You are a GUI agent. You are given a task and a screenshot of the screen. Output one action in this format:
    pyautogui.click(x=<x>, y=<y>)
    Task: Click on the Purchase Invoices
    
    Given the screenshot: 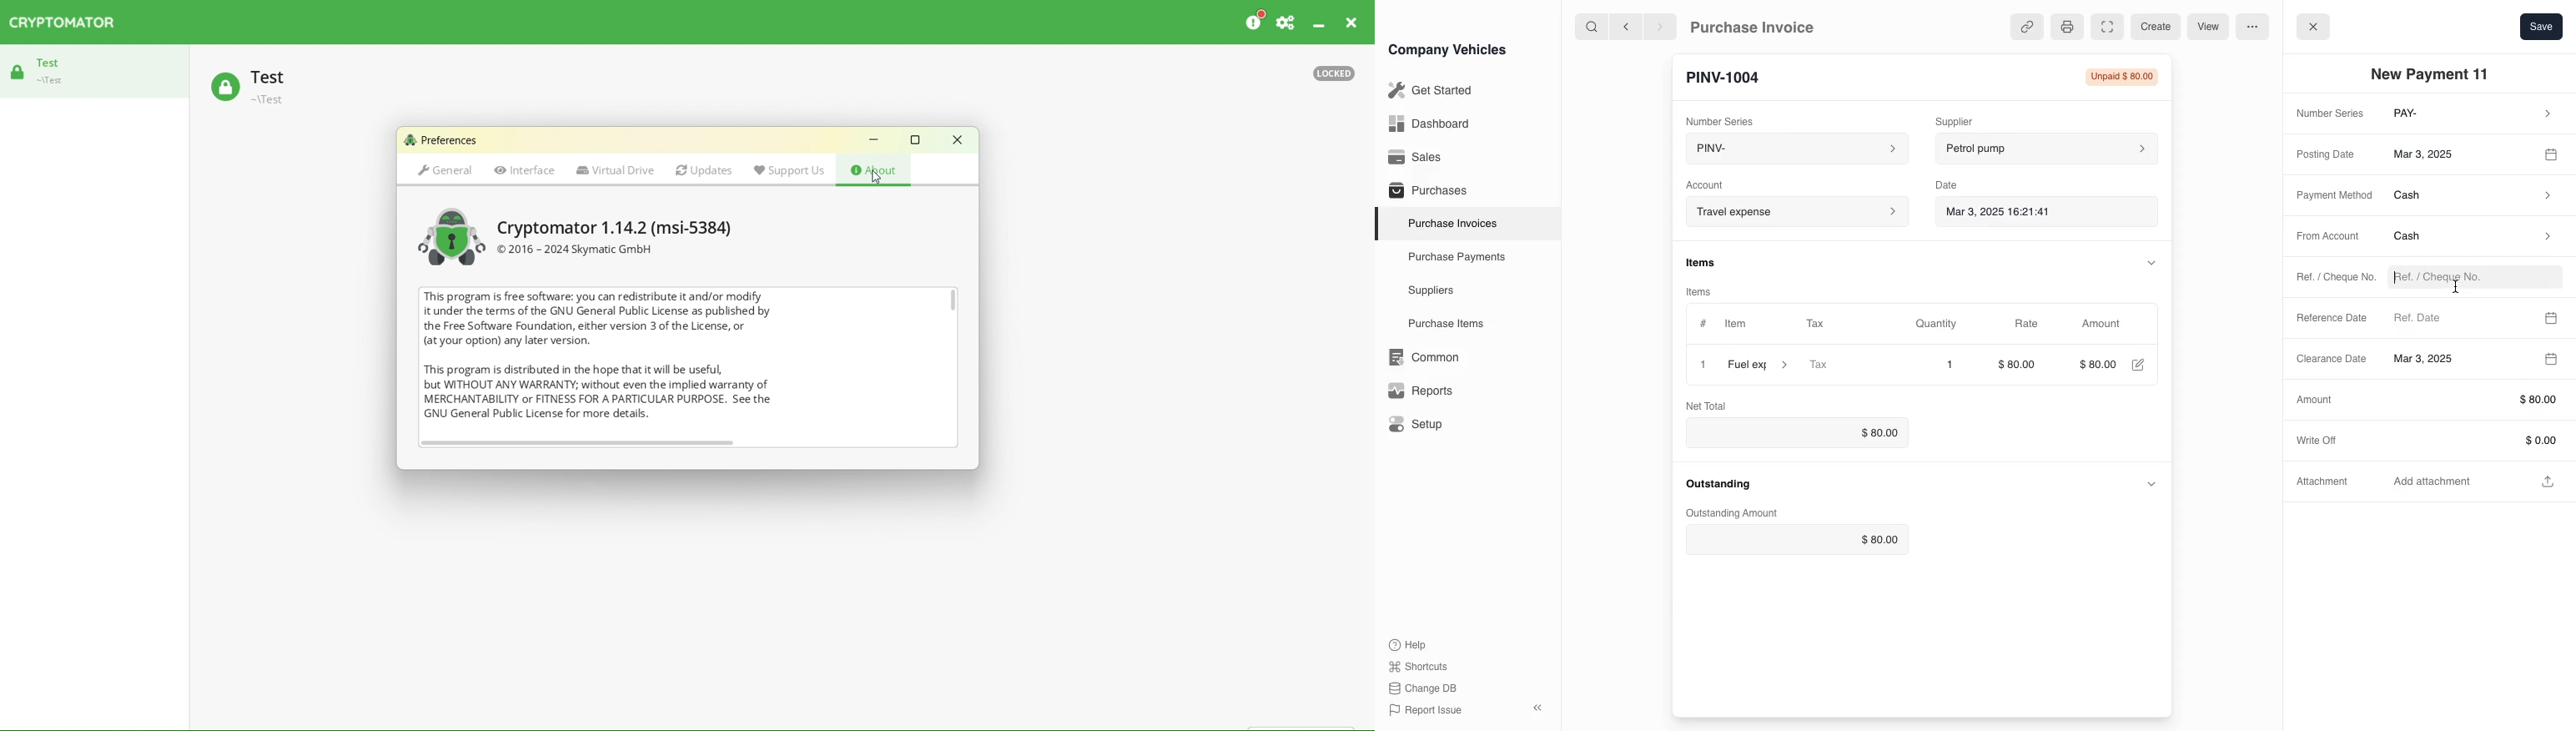 What is the action you would take?
    pyautogui.click(x=1449, y=223)
    